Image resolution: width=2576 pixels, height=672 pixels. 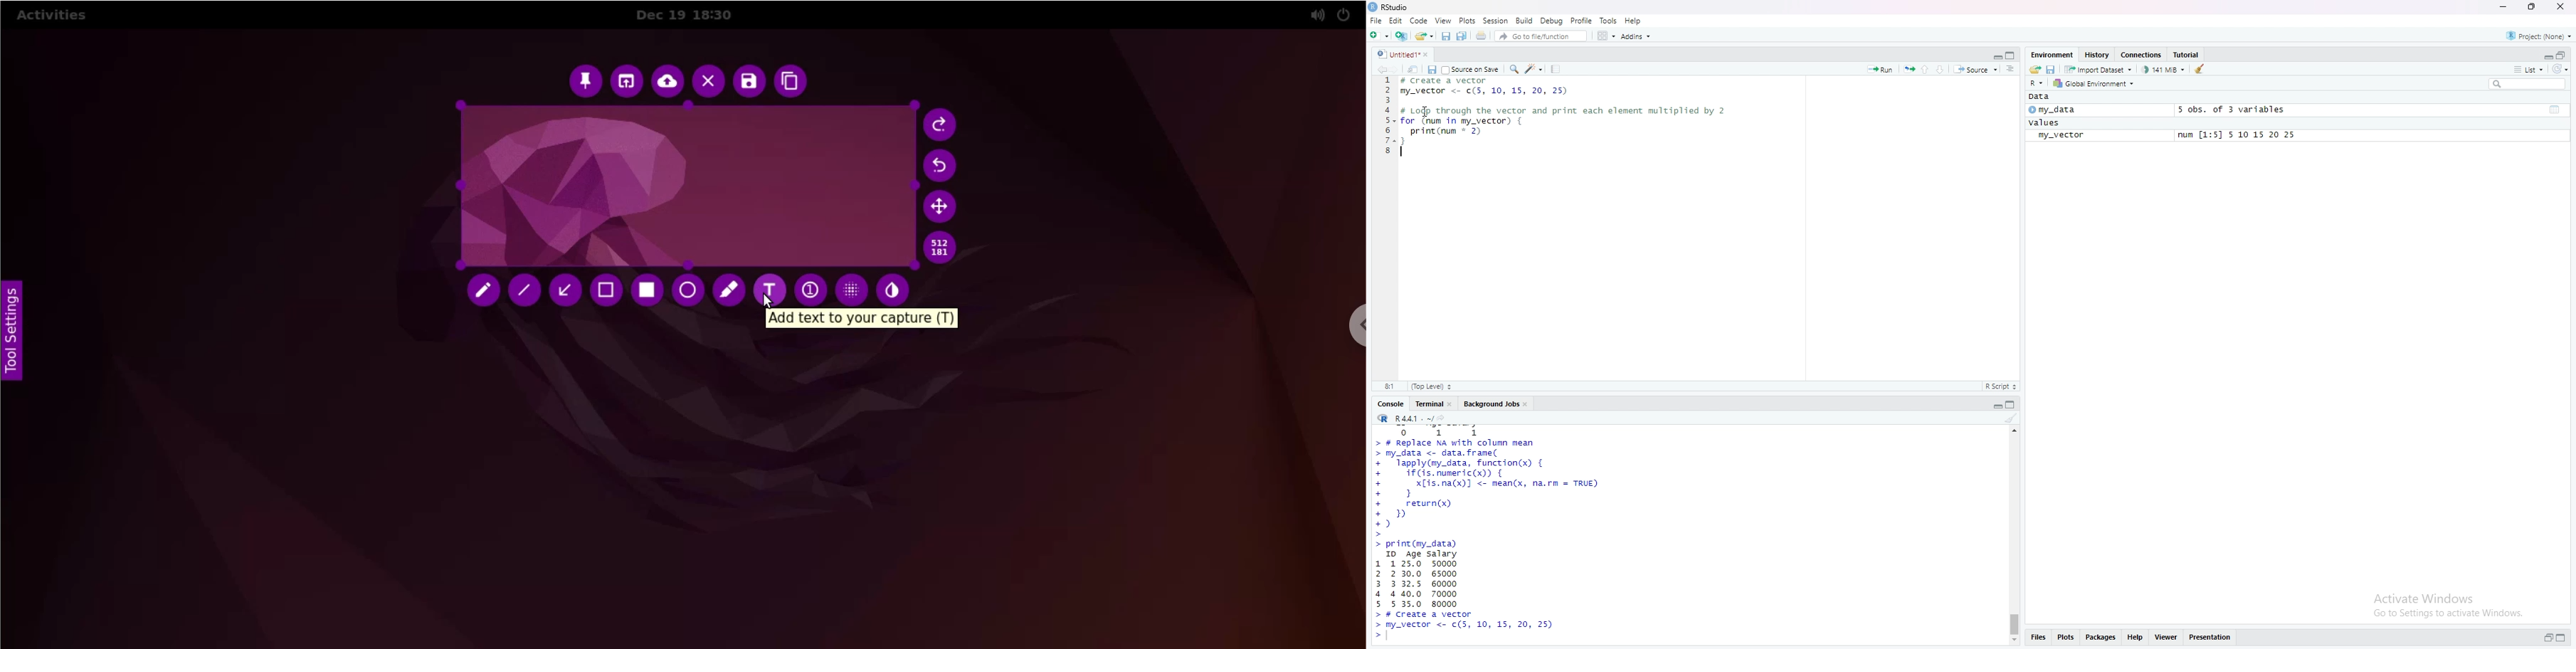 I want to click on top level, so click(x=1432, y=387).